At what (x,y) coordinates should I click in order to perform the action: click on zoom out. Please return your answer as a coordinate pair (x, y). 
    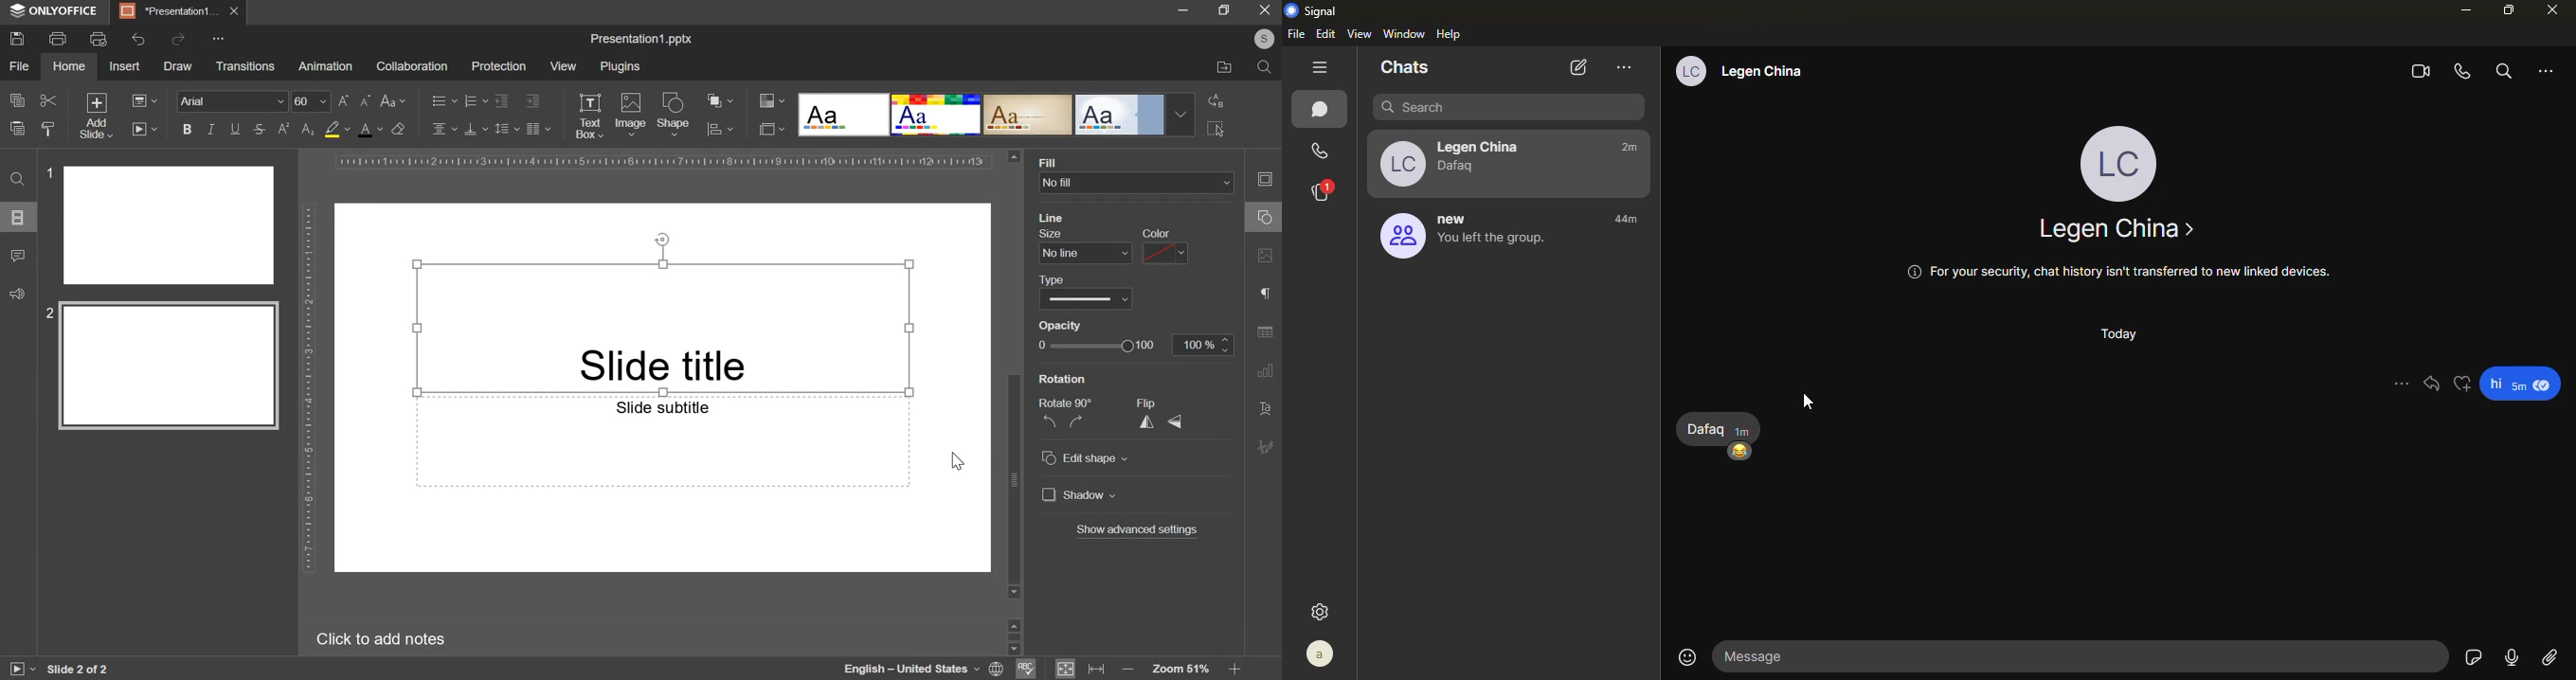
    Looking at the image, I should click on (1130, 670).